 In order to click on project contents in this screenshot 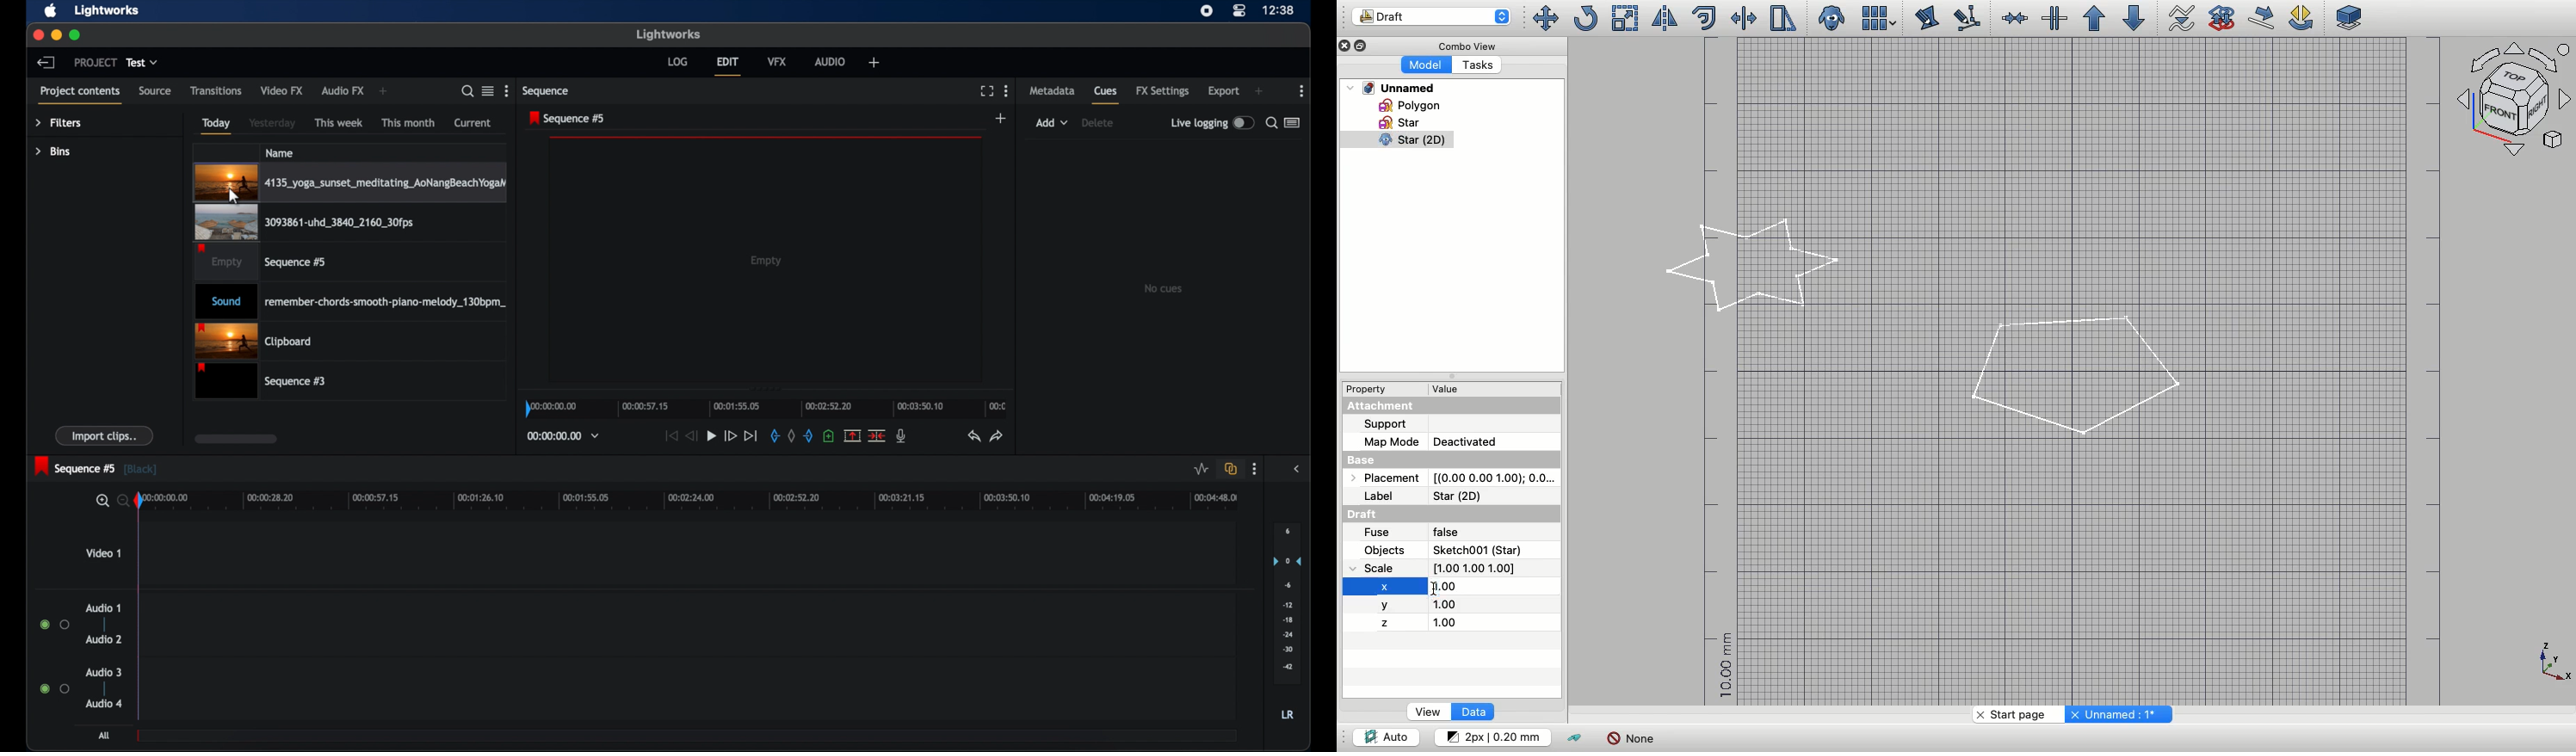, I will do `click(79, 95)`.